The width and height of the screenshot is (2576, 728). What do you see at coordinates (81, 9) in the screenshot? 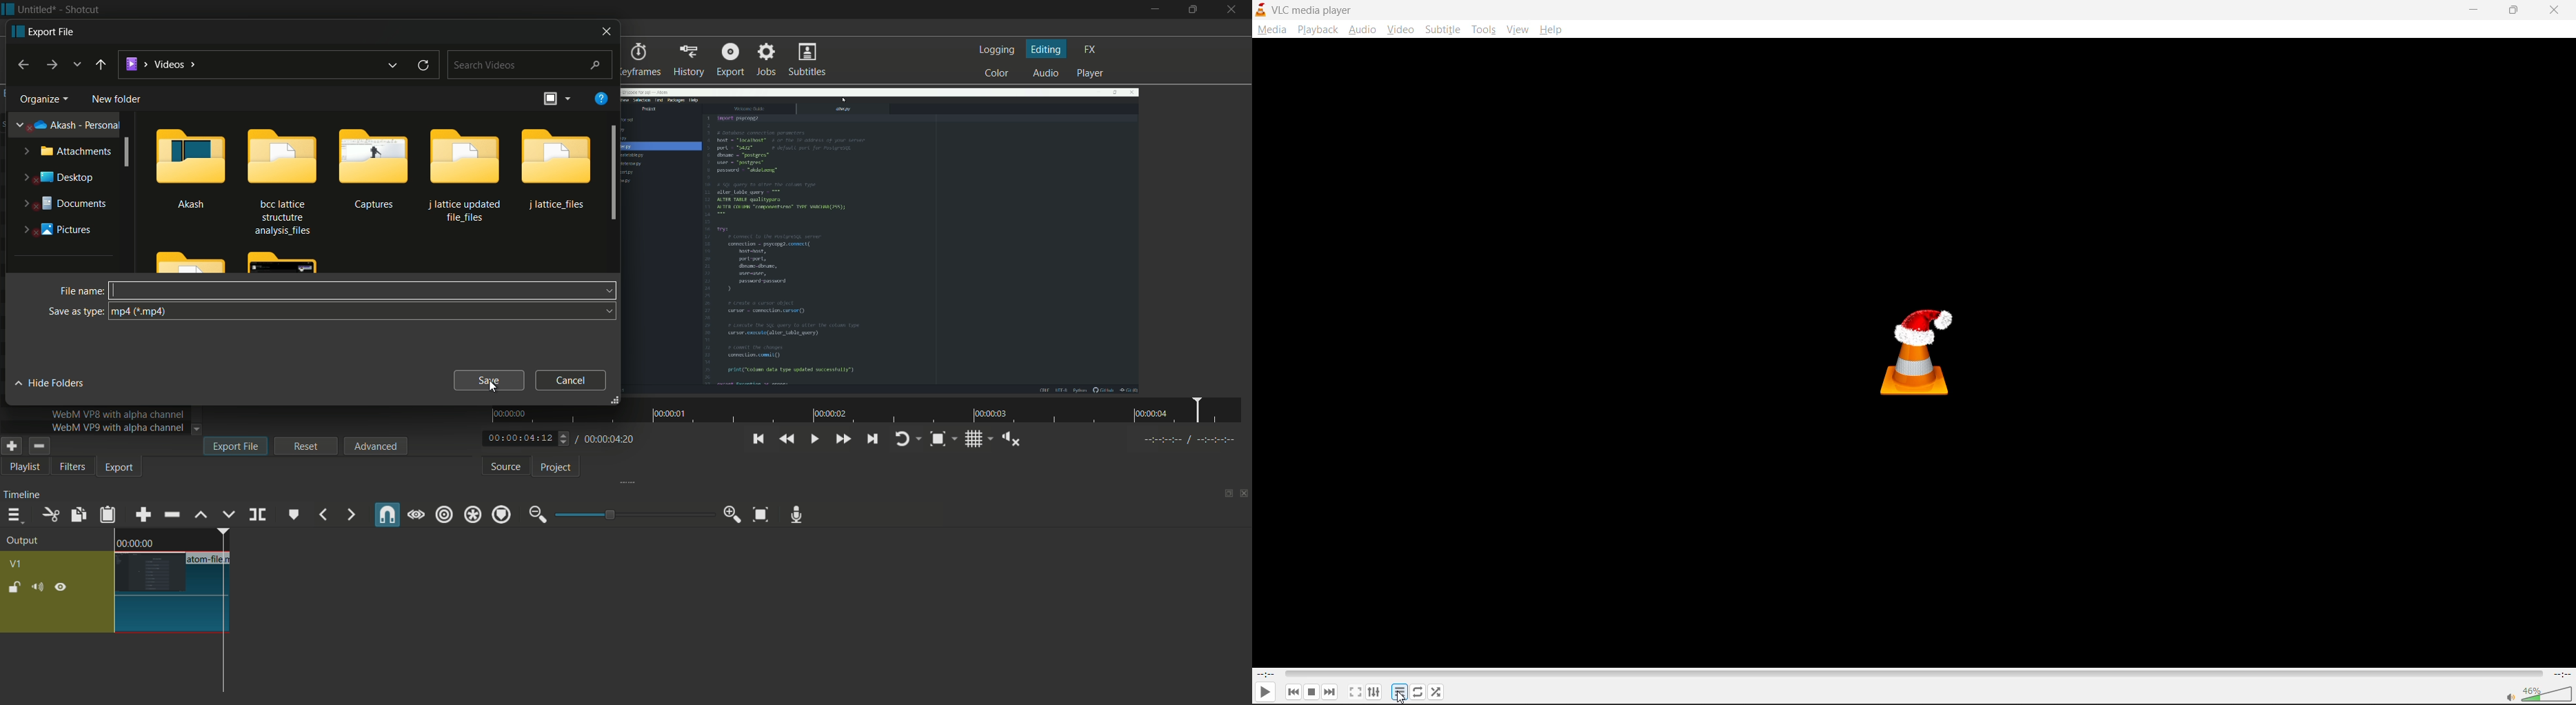
I see `app name` at bounding box center [81, 9].